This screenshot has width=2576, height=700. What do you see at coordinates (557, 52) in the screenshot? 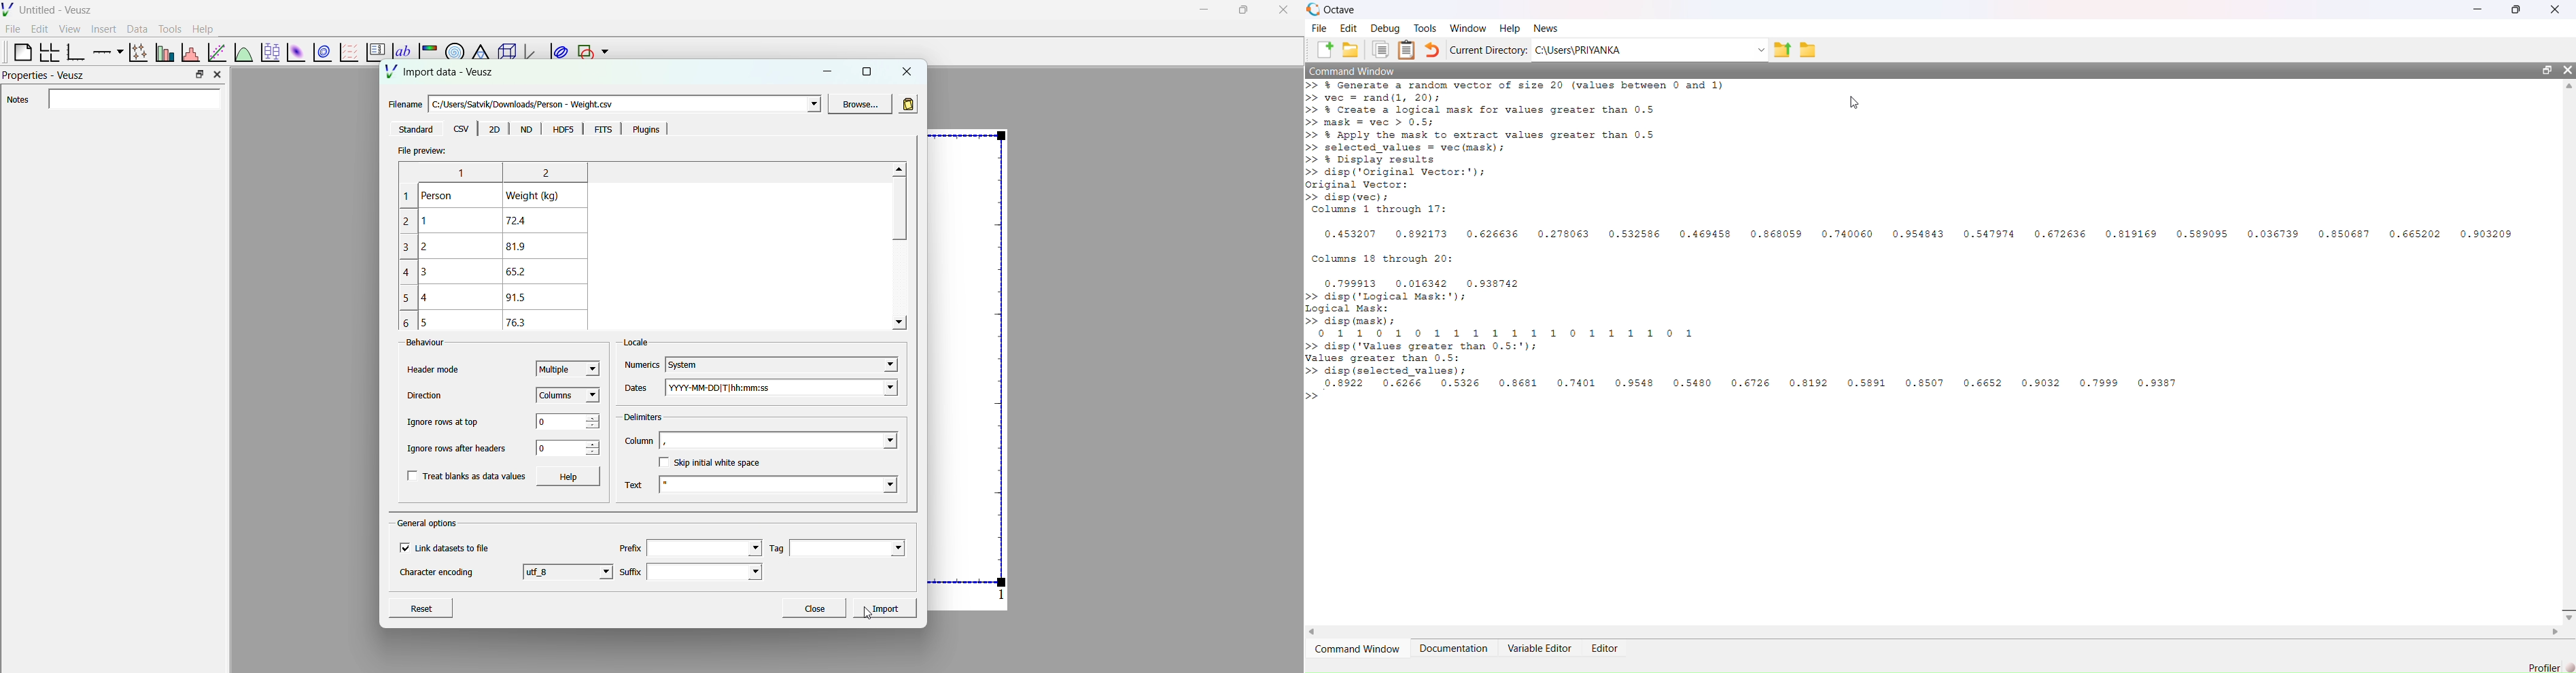
I see `plot covariance ellipses` at bounding box center [557, 52].